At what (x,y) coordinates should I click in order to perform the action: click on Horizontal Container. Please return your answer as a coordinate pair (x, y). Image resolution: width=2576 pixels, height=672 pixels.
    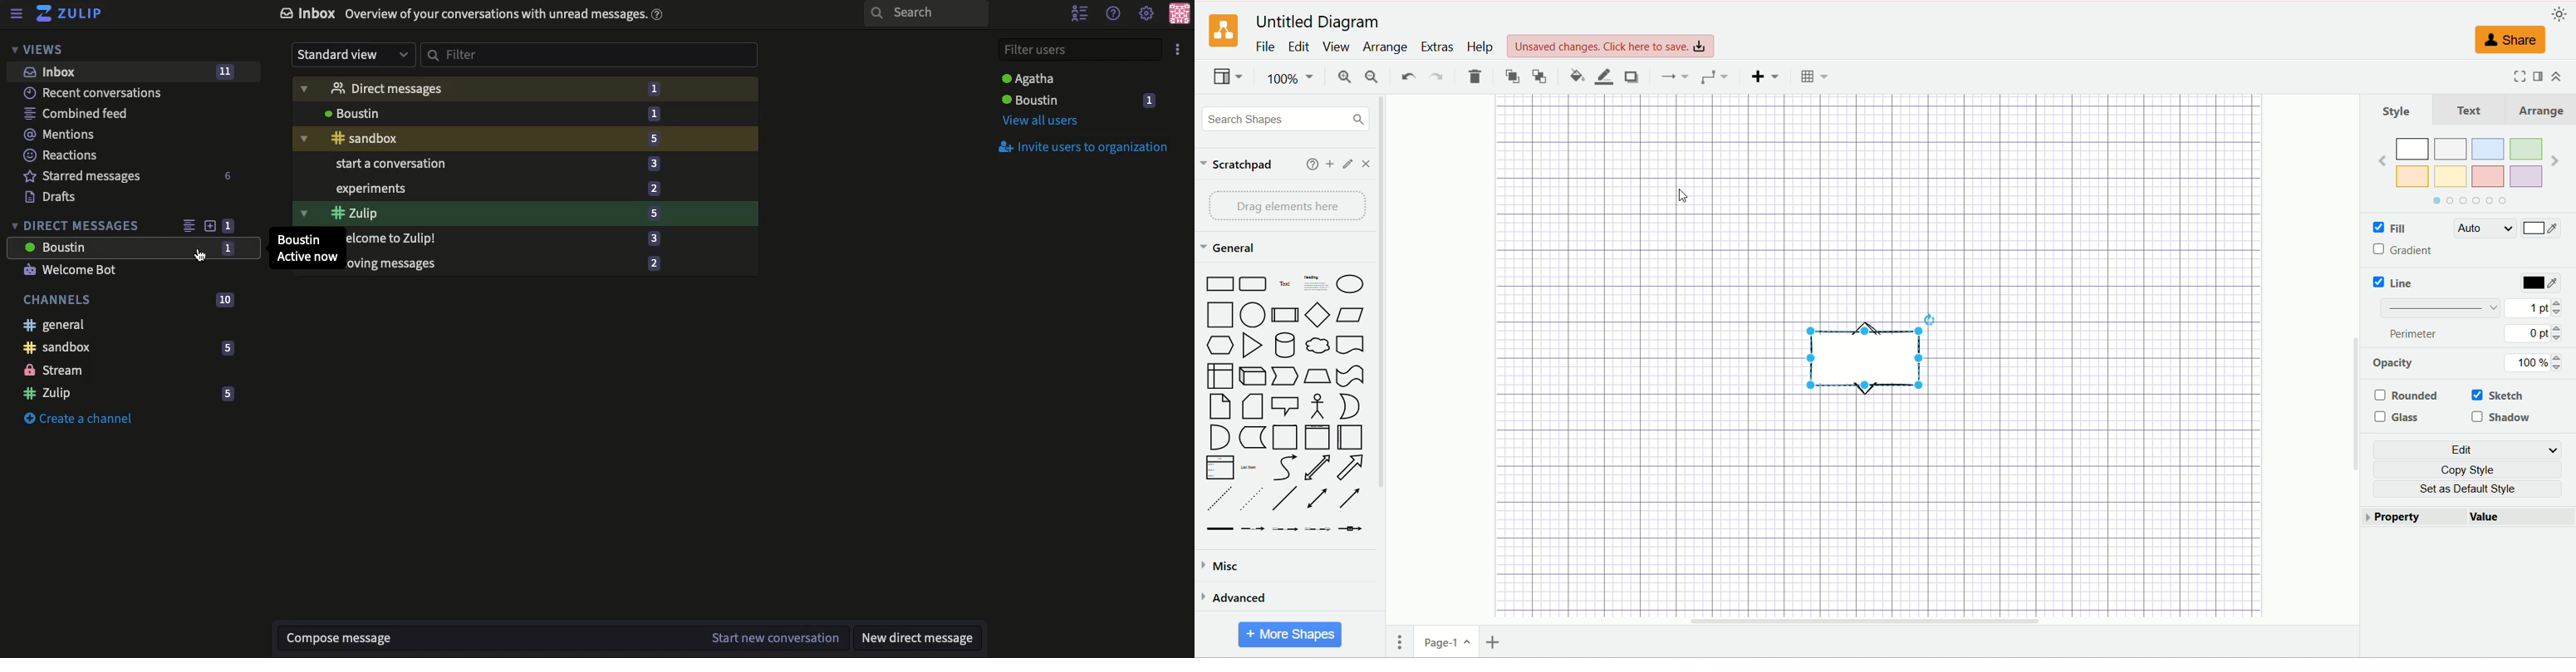
    Looking at the image, I should click on (1353, 437).